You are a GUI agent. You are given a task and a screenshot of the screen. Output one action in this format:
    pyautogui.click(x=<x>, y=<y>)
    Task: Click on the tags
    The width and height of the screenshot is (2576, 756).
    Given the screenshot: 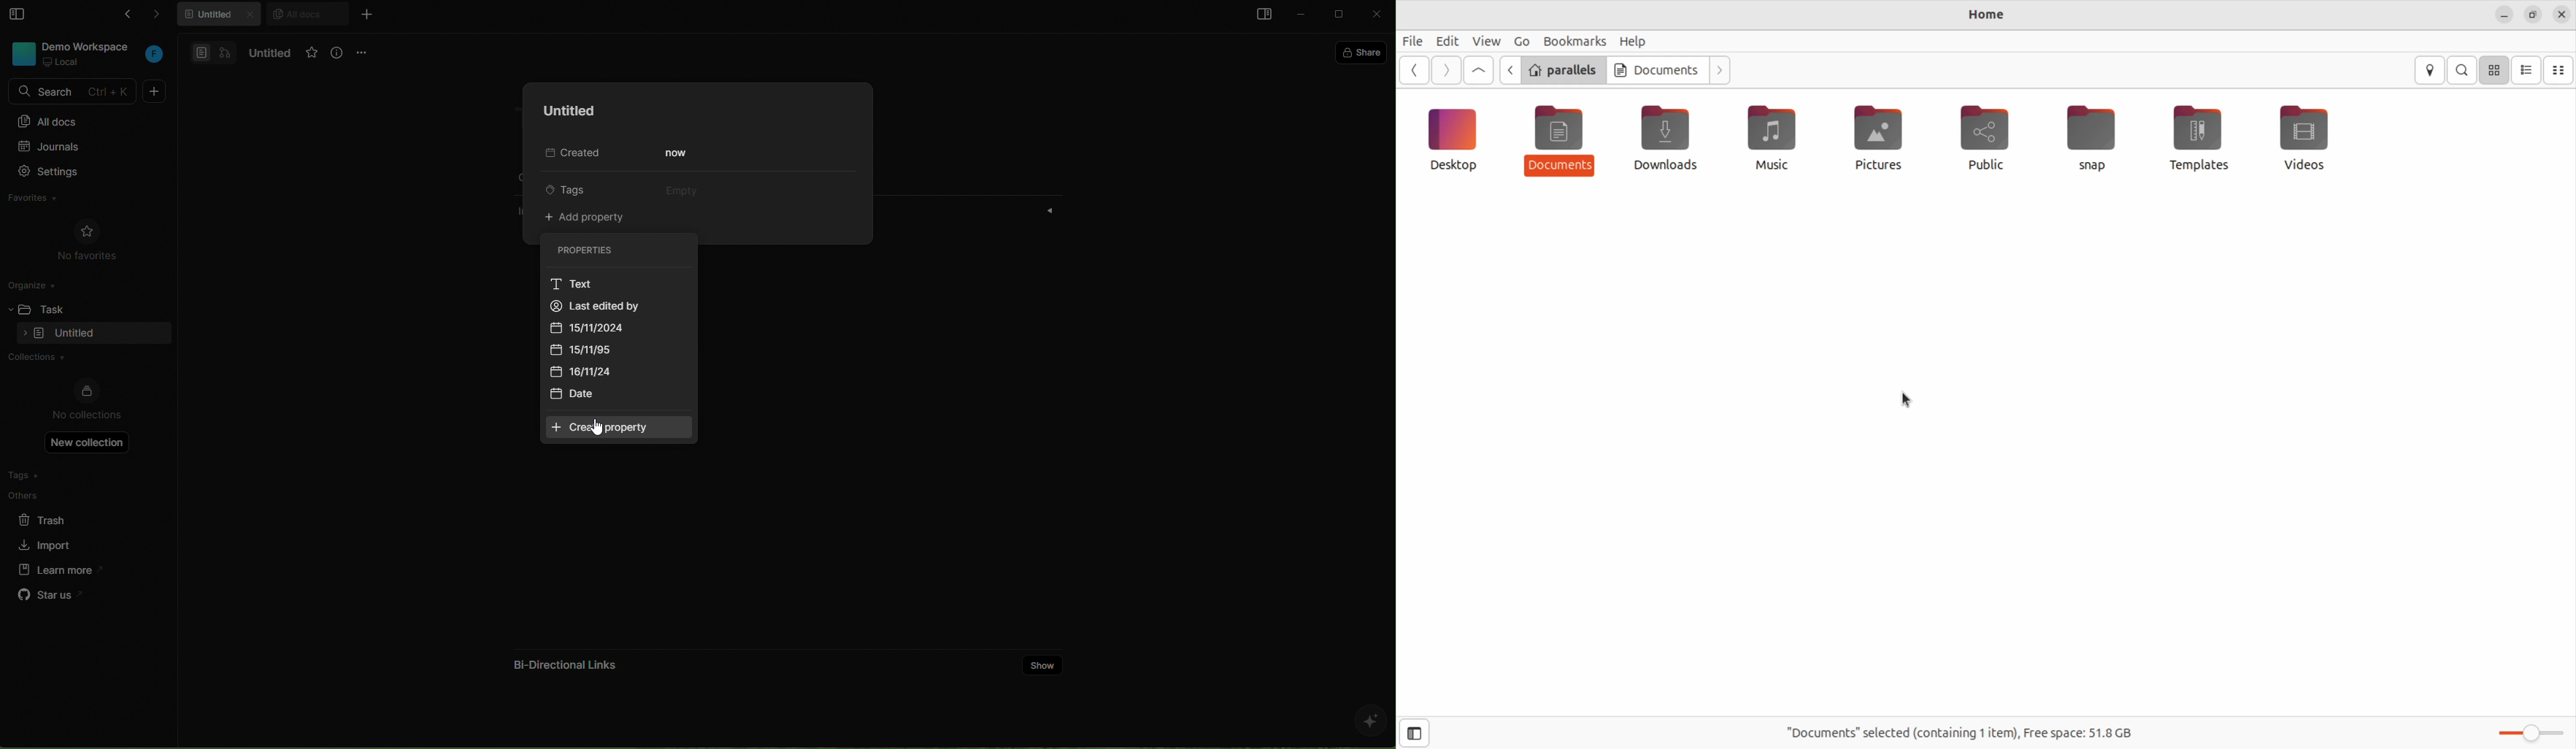 What is the action you would take?
    pyautogui.click(x=53, y=475)
    